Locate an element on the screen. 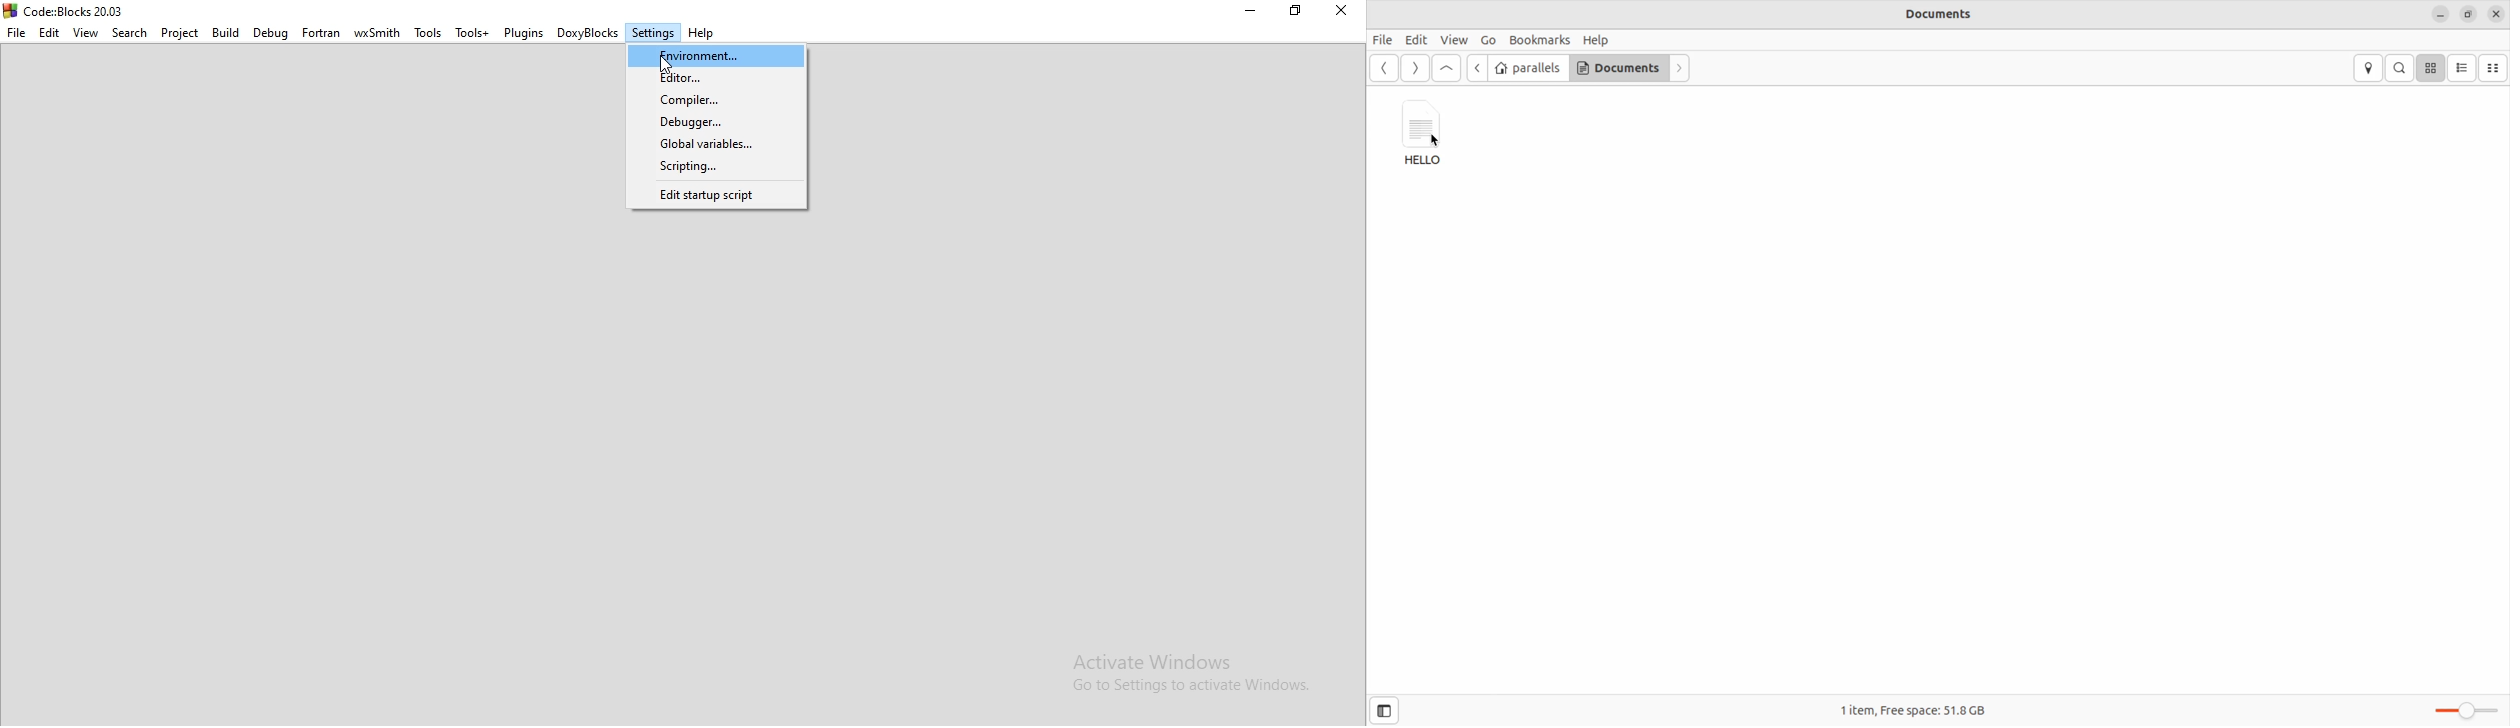 The width and height of the screenshot is (2520, 728). File is located at coordinates (16, 33).